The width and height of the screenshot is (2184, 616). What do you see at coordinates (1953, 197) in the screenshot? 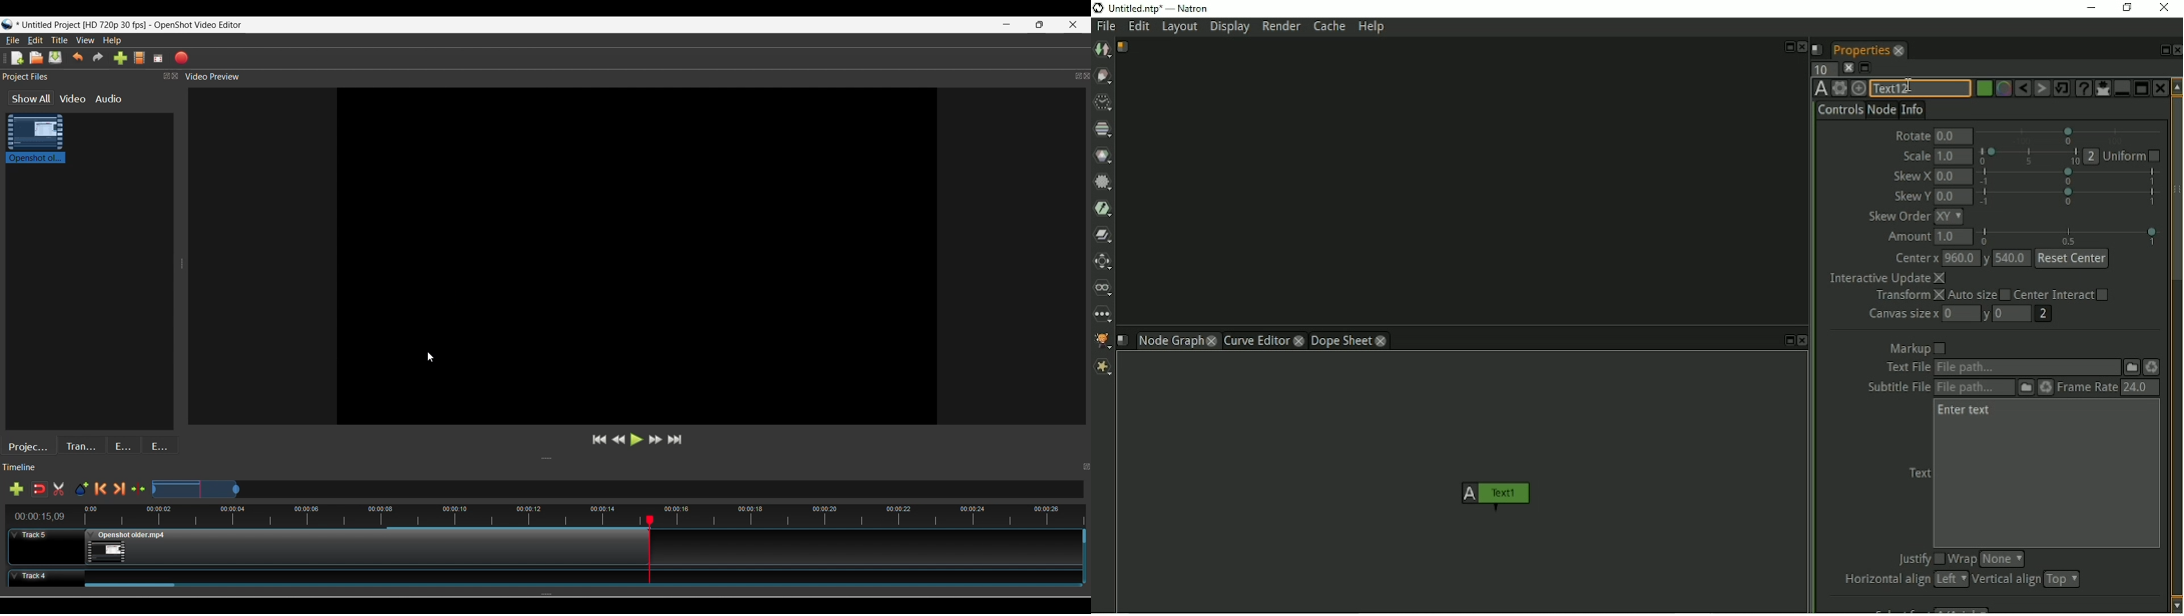
I see `0.0` at bounding box center [1953, 197].